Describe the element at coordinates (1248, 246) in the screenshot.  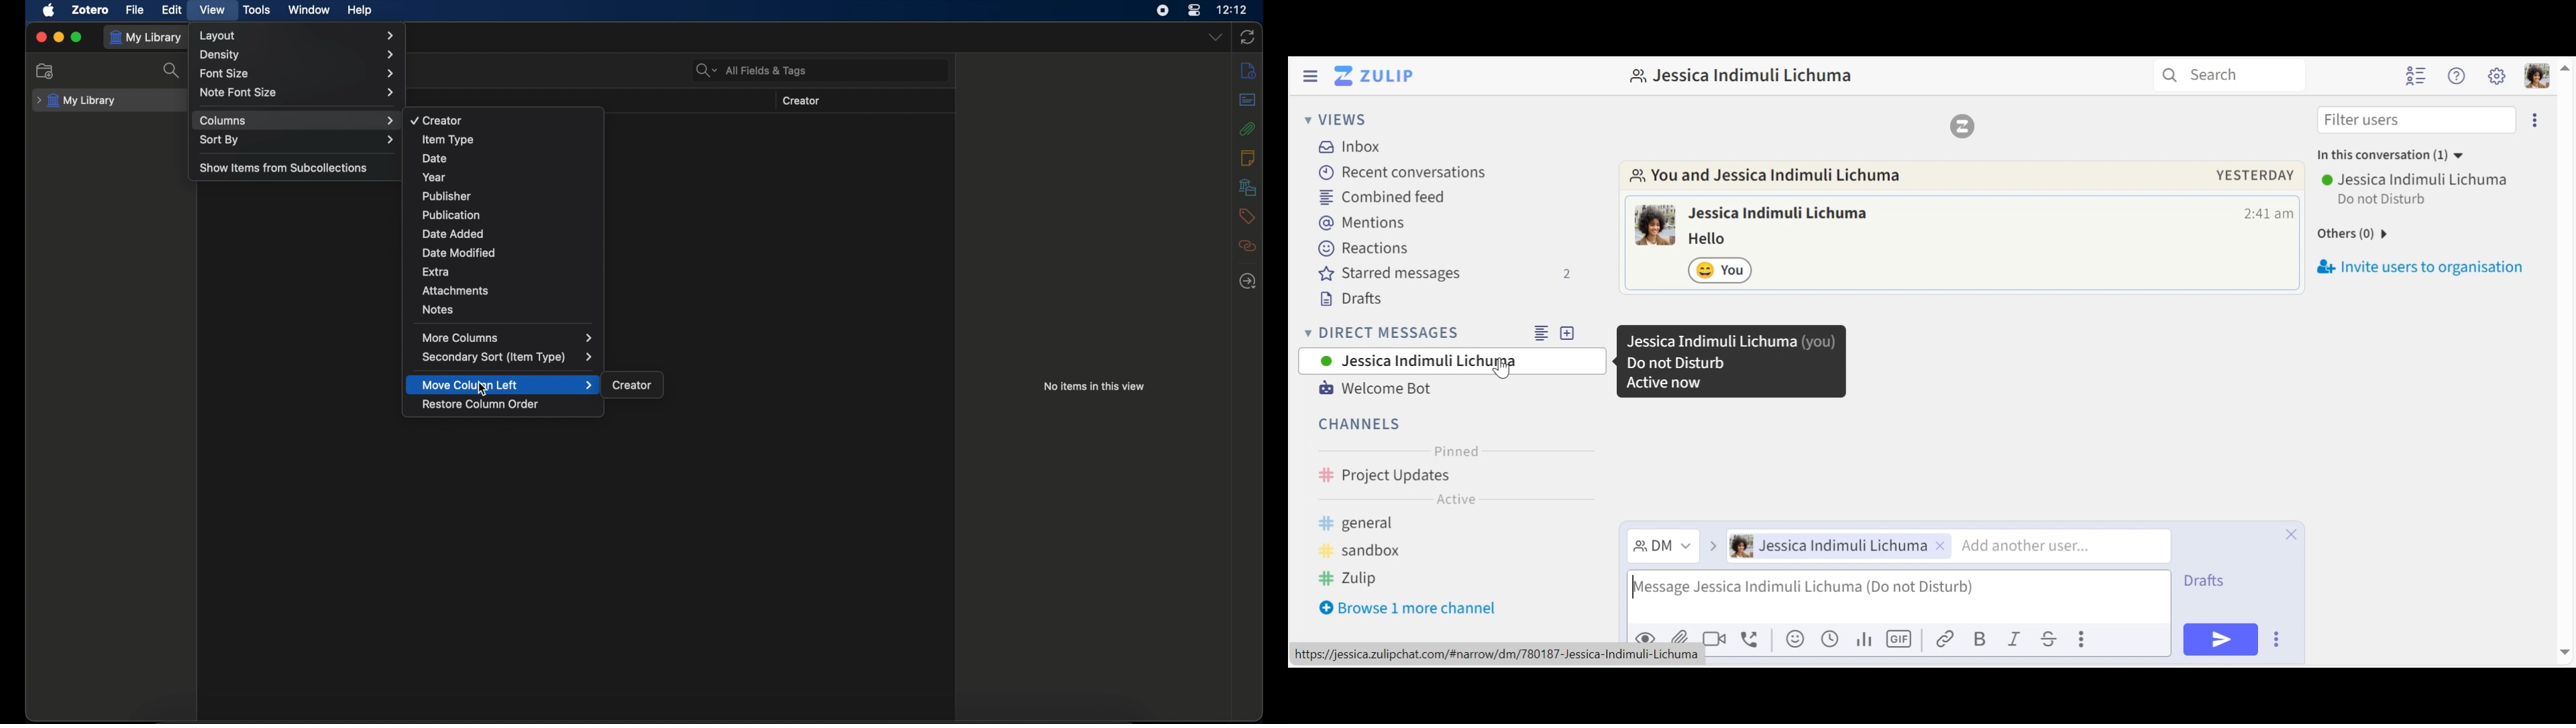
I see `related` at that location.